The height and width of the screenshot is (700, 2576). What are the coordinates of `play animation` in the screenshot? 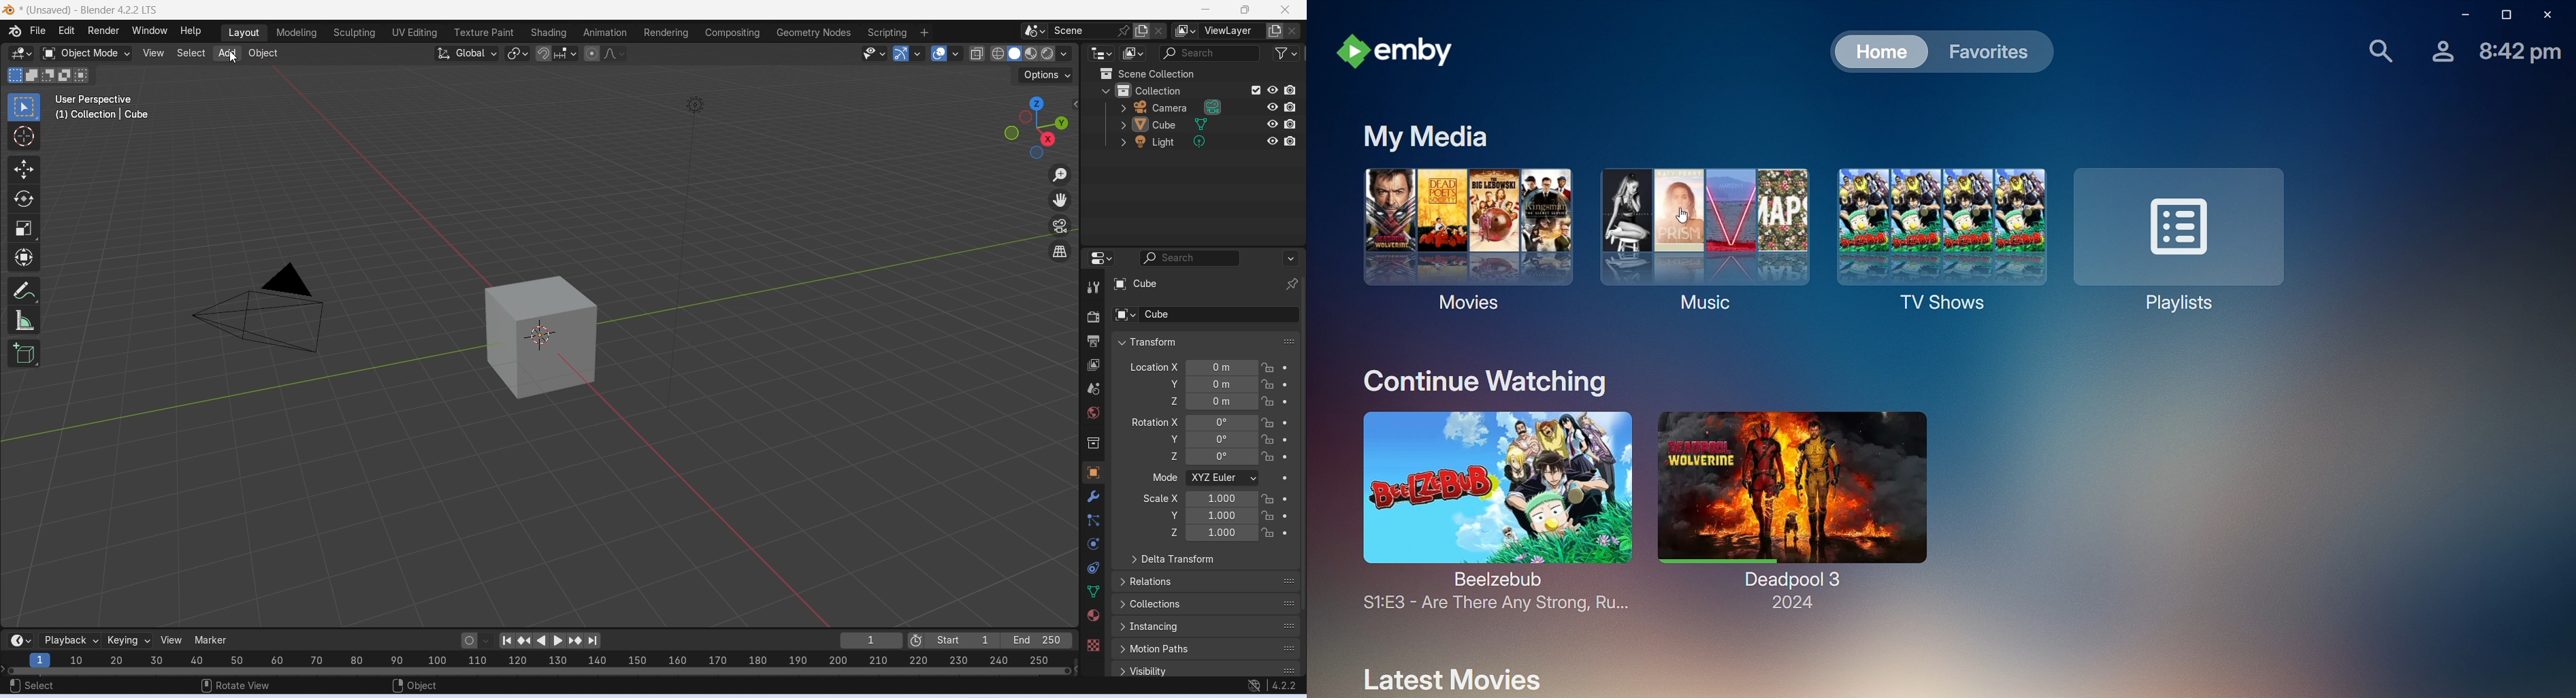 It's located at (560, 641).